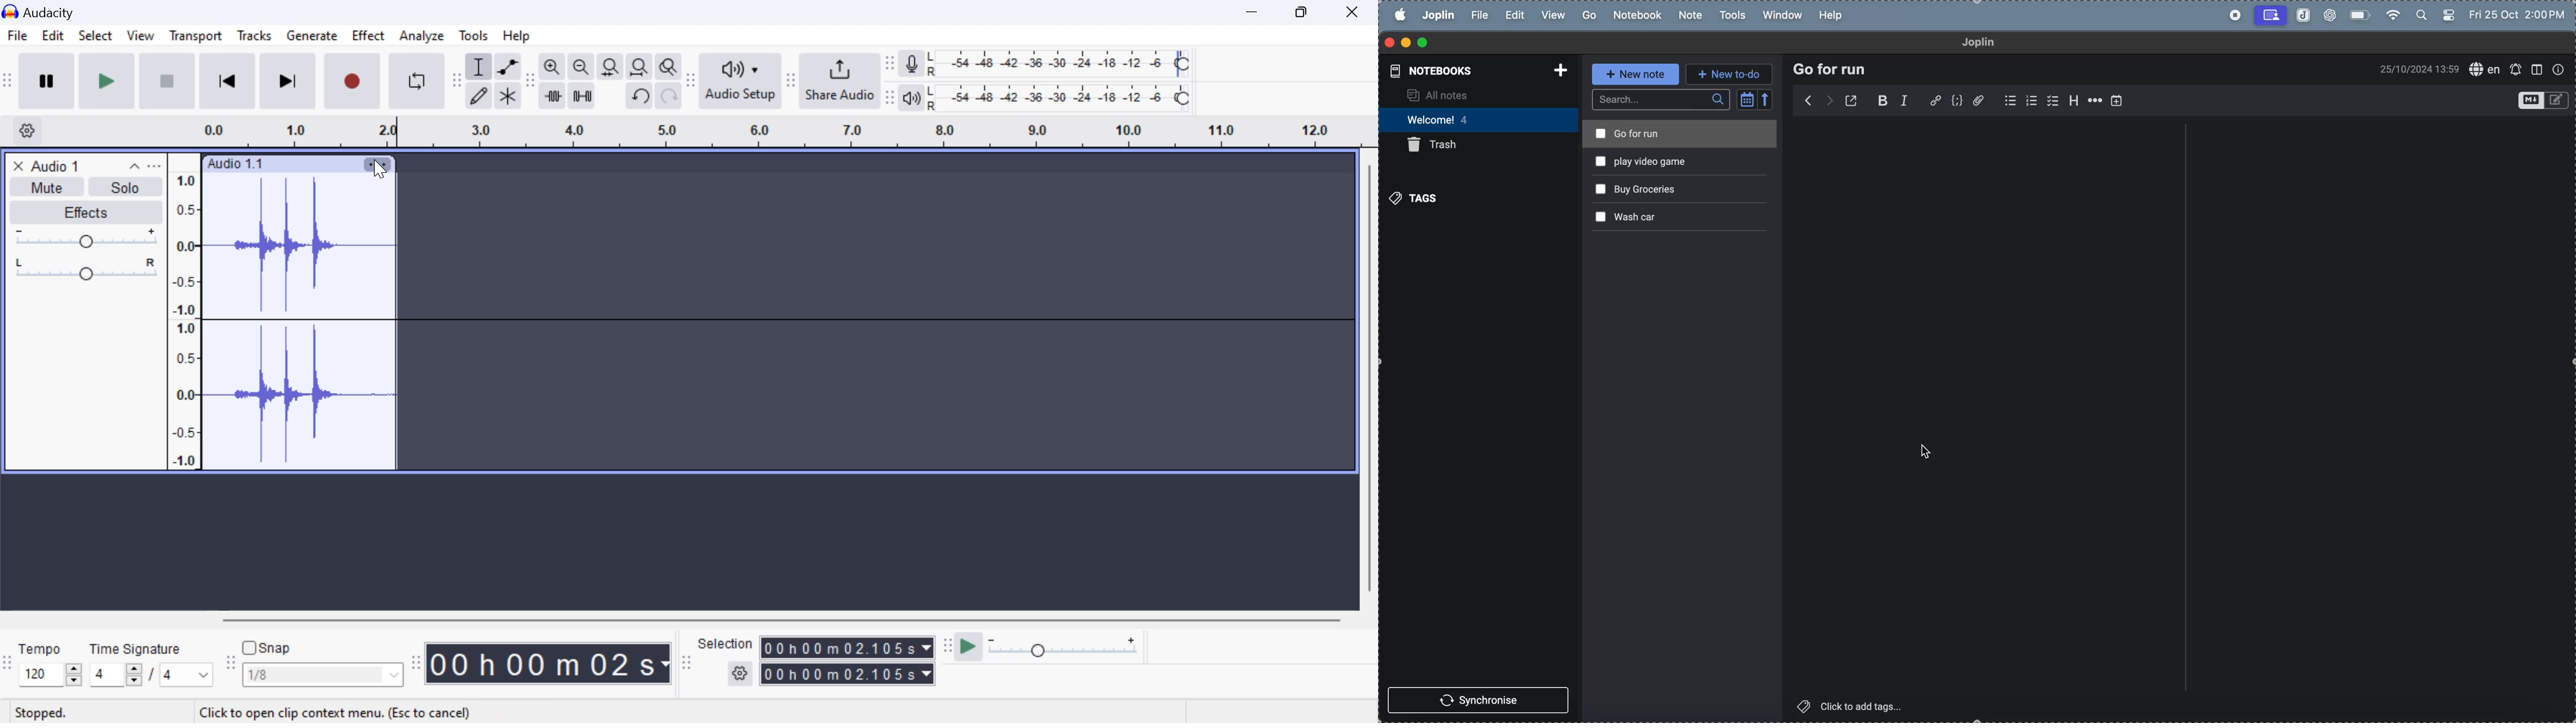 The width and height of the screenshot is (2576, 728). I want to click on Tools, so click(1732, 14).